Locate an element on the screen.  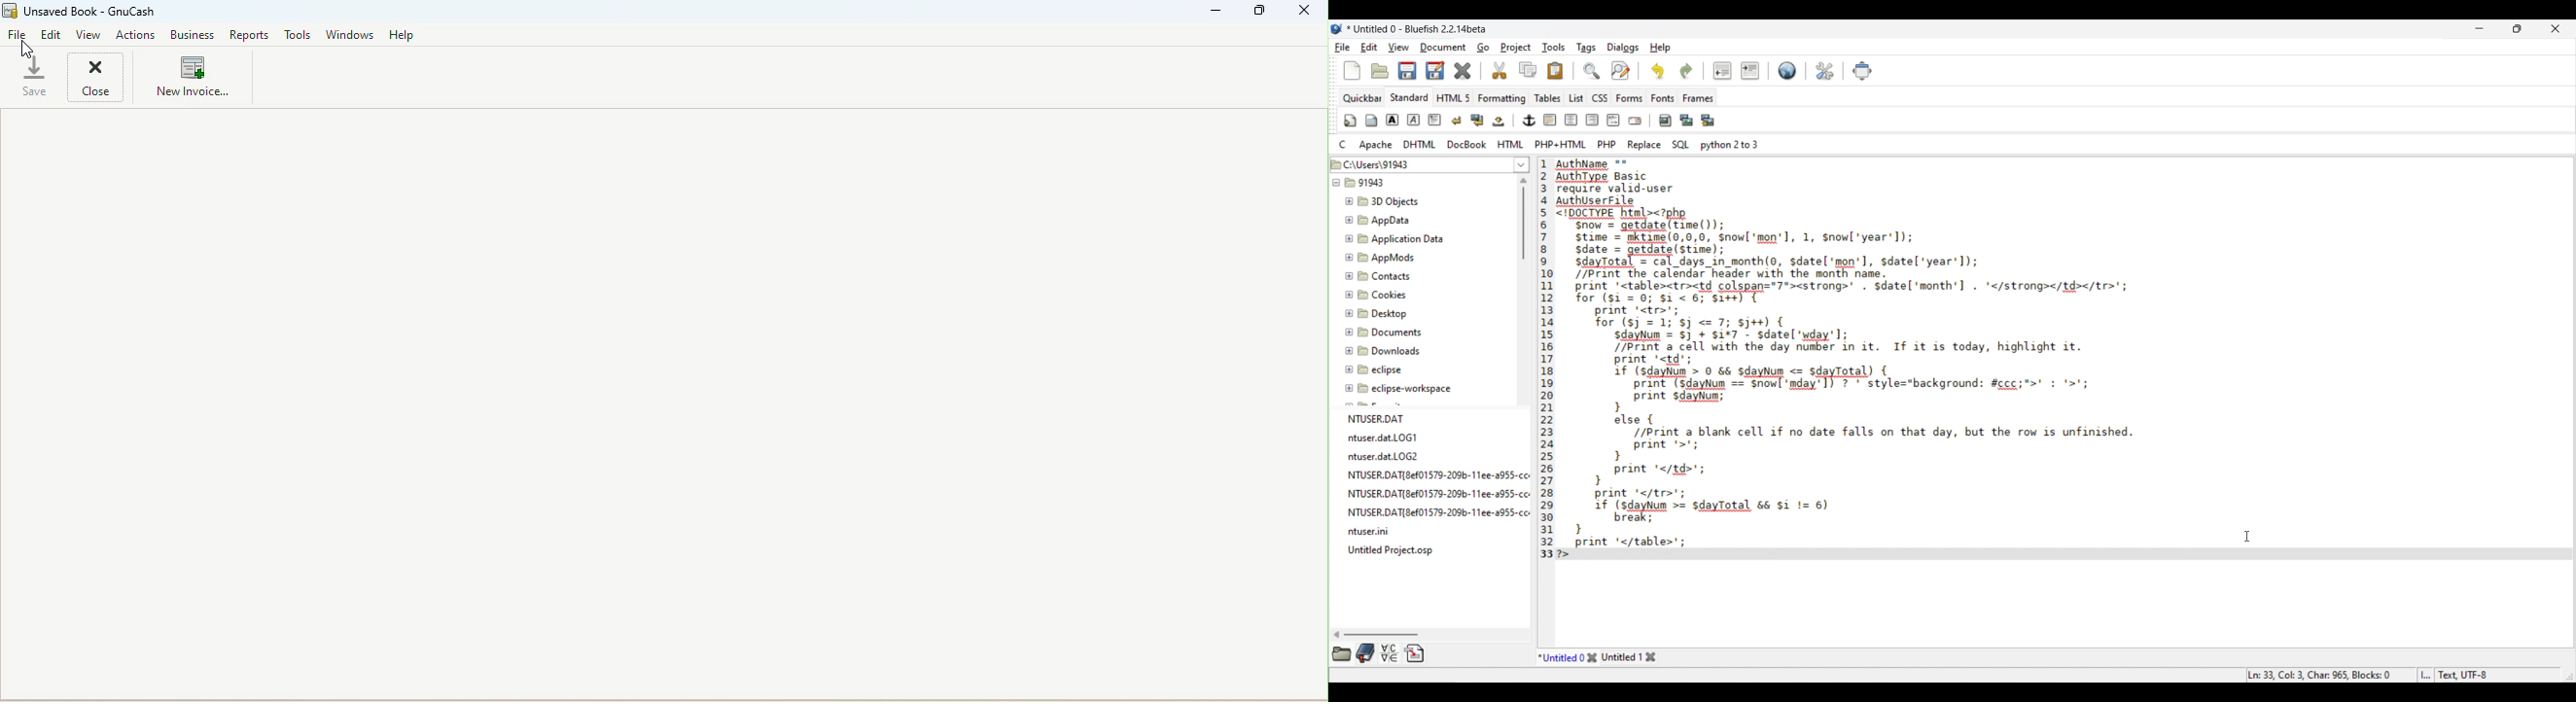
File is located at coordinates (18, 37).